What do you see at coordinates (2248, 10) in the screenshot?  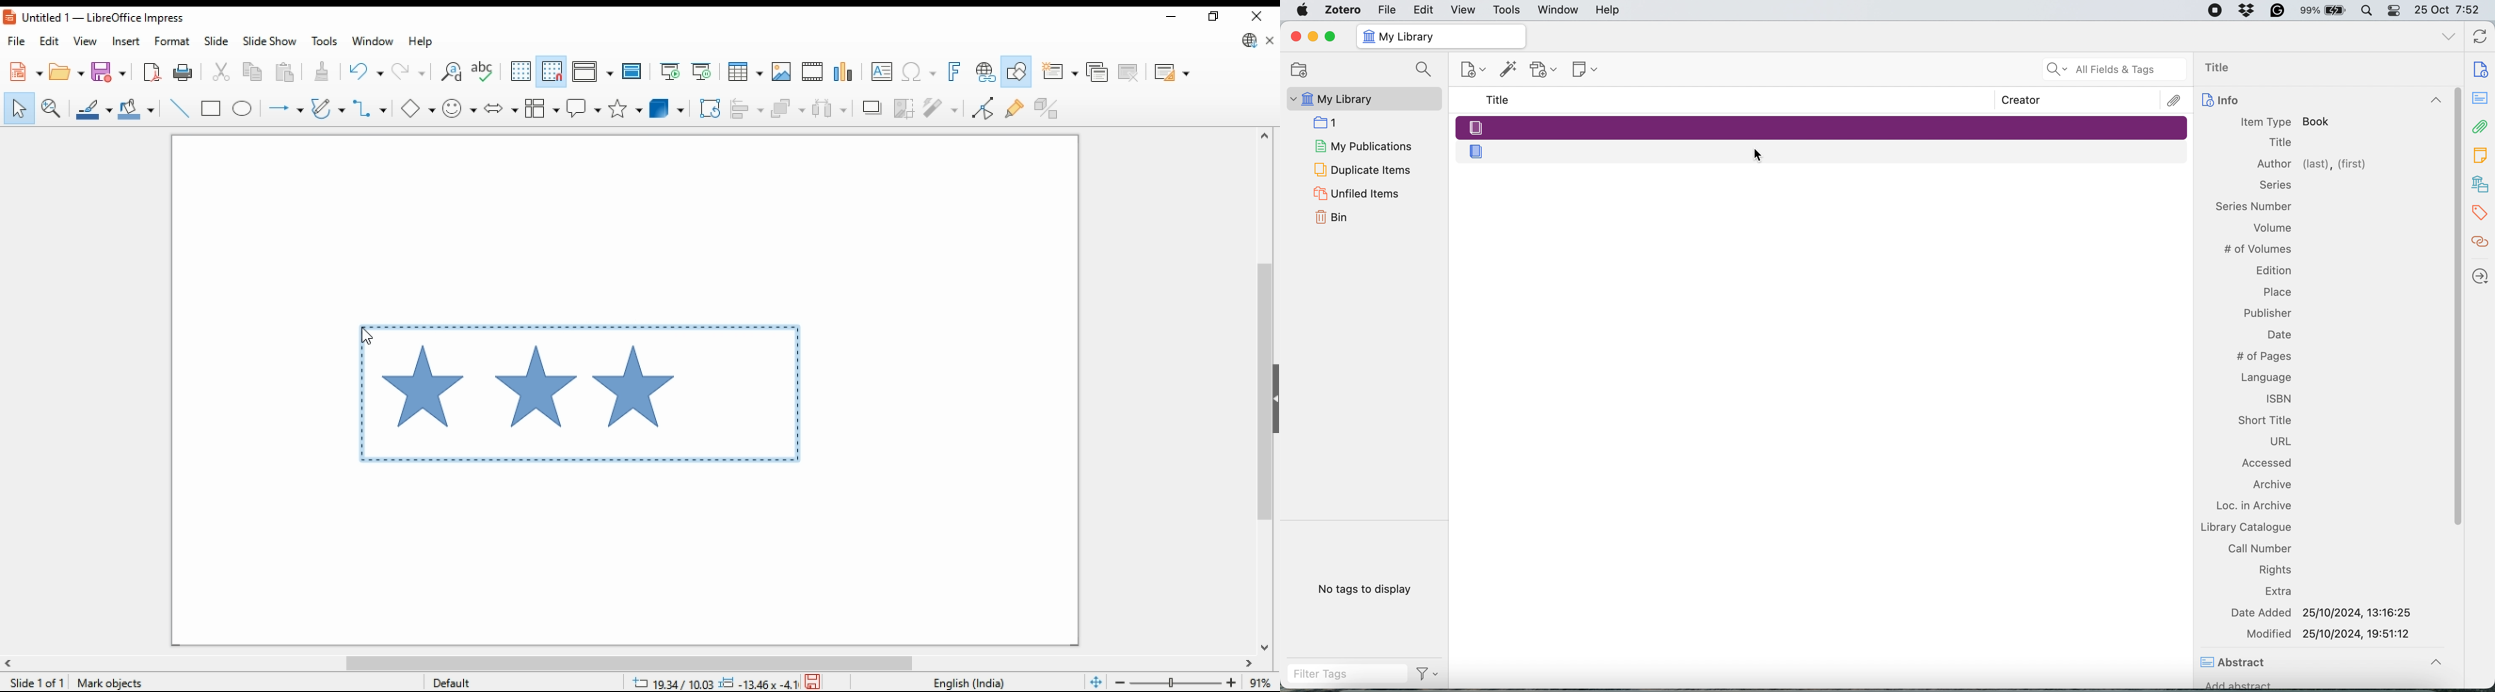 I see `Dropbox` at bounding box center [2248, 10].